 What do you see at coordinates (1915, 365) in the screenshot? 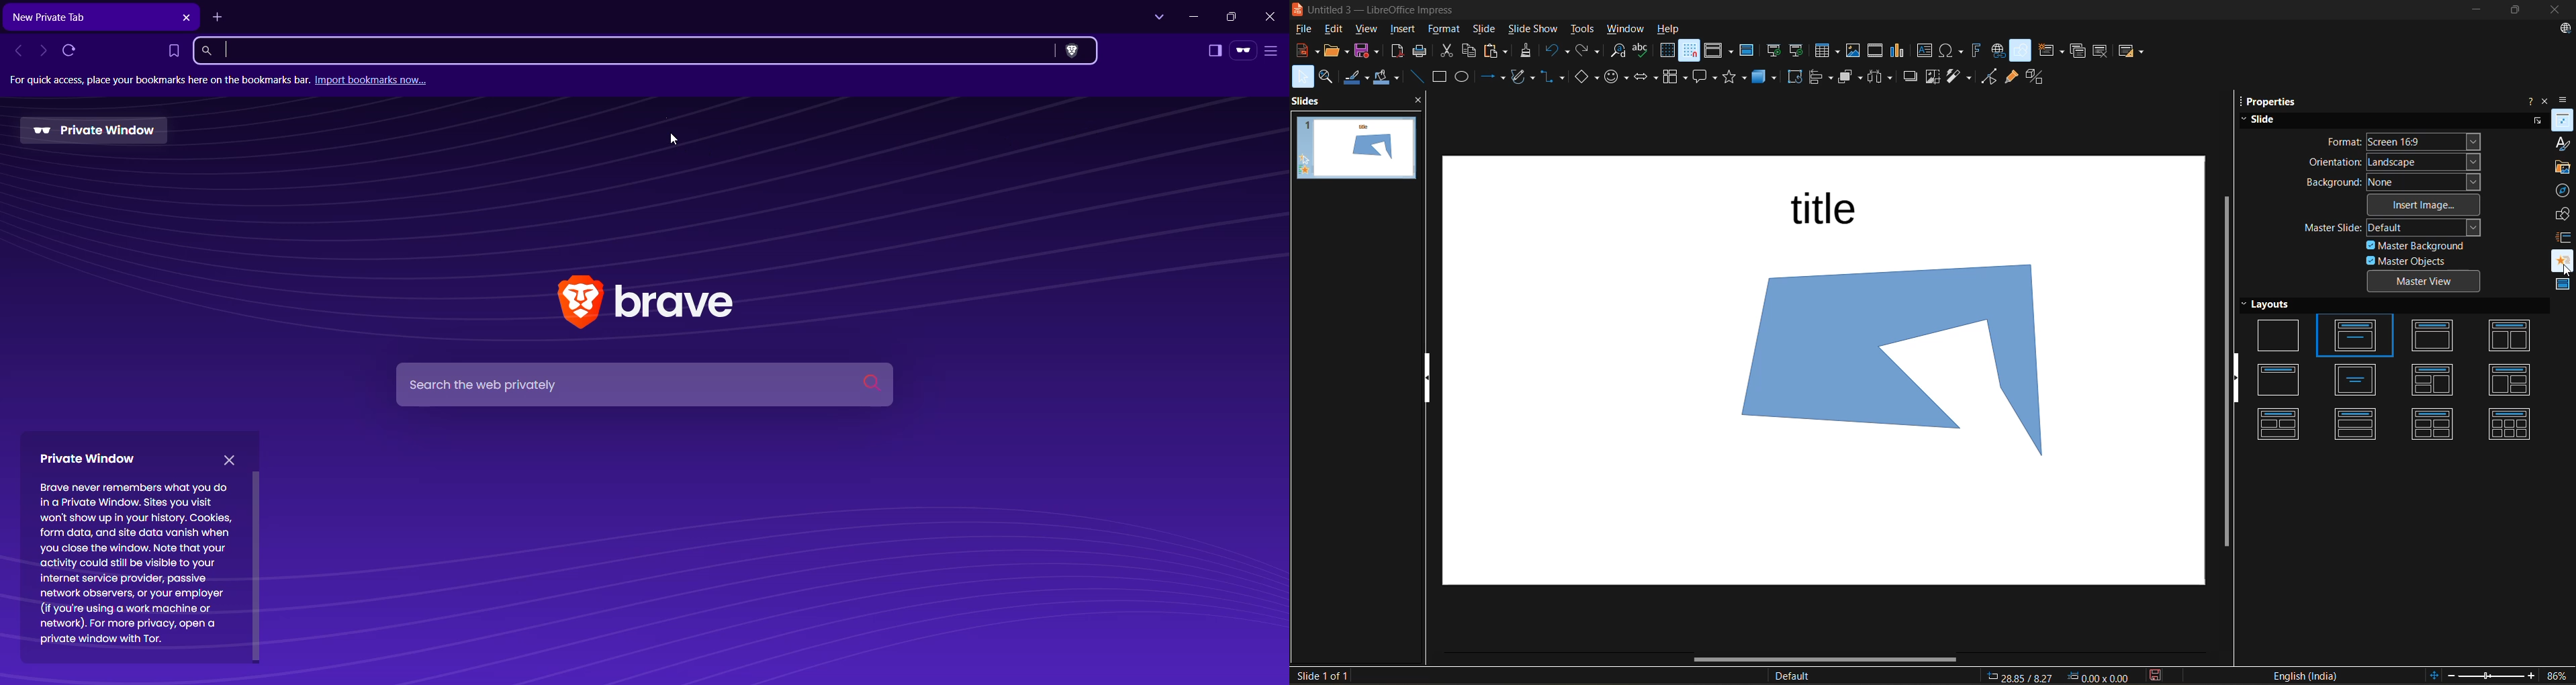
I see `shape inserted` at bounding box center [1915, 365].